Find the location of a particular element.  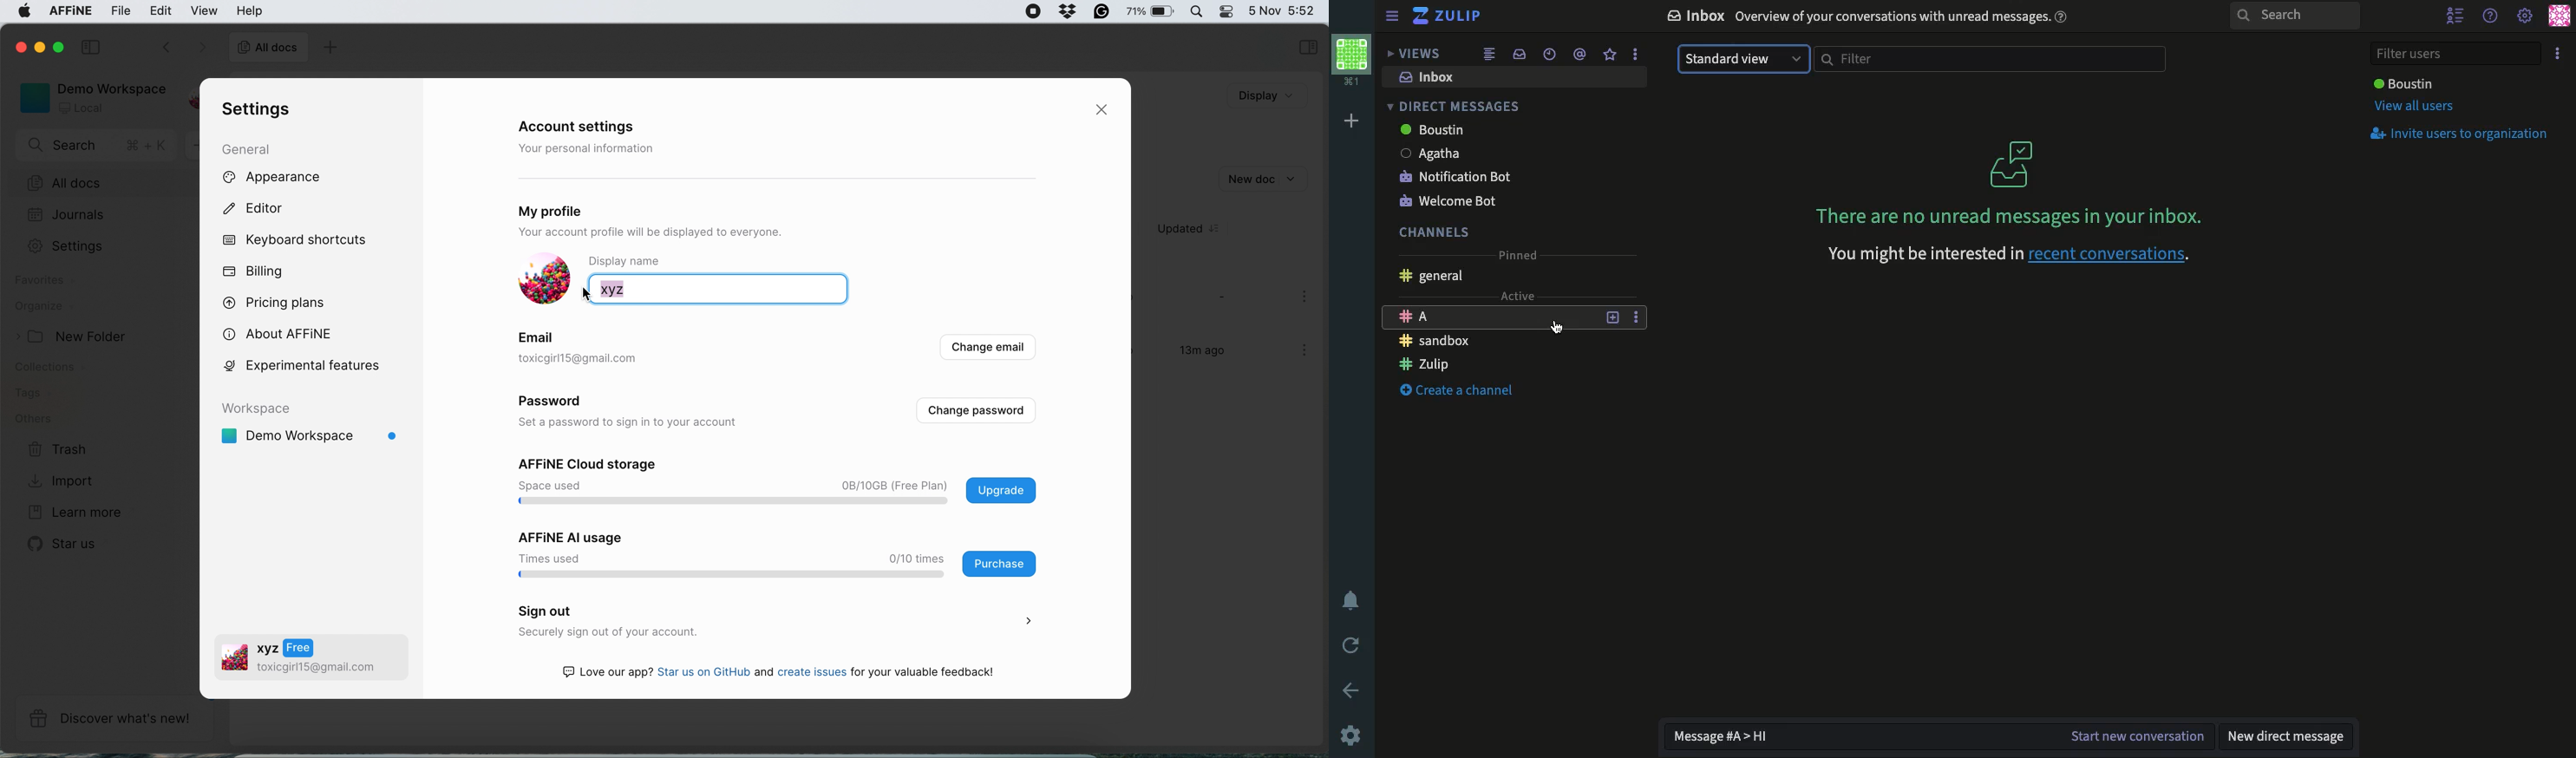

more options is located at coordinates (1307, 351).